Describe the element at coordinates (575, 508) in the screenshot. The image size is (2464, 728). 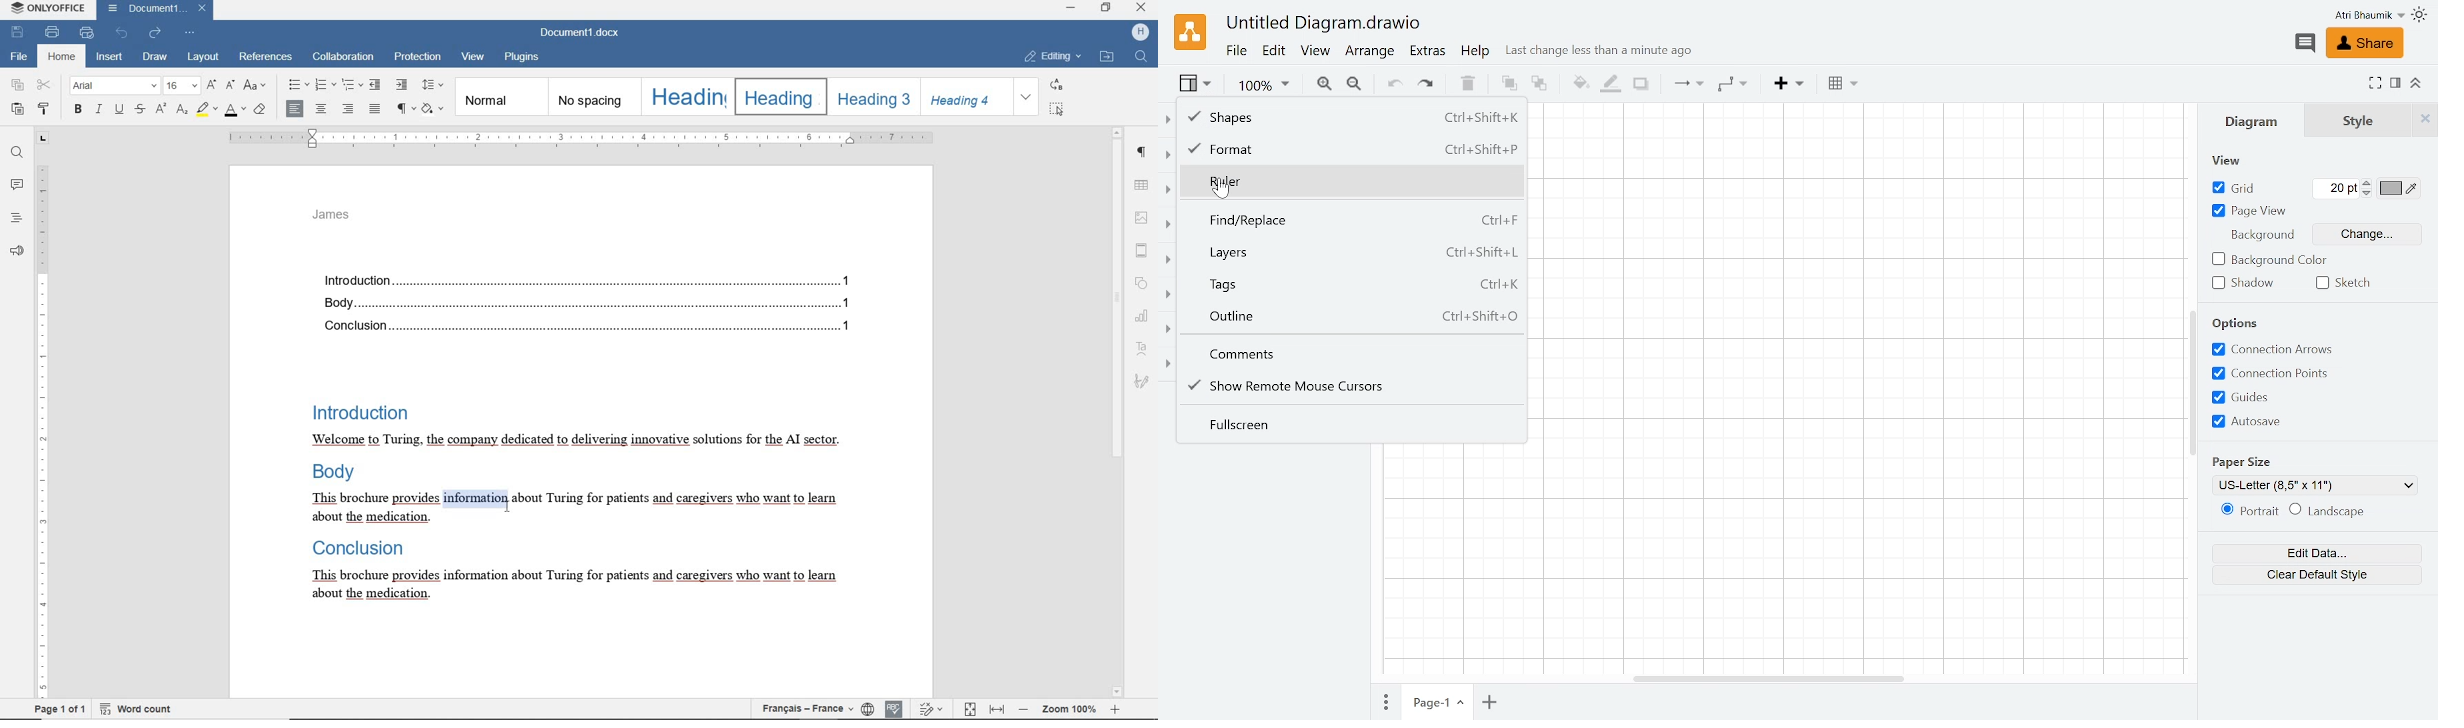
I see `This brochure provides information about Turing for patients and caregivers who want to learn
about the medication.` at that location.